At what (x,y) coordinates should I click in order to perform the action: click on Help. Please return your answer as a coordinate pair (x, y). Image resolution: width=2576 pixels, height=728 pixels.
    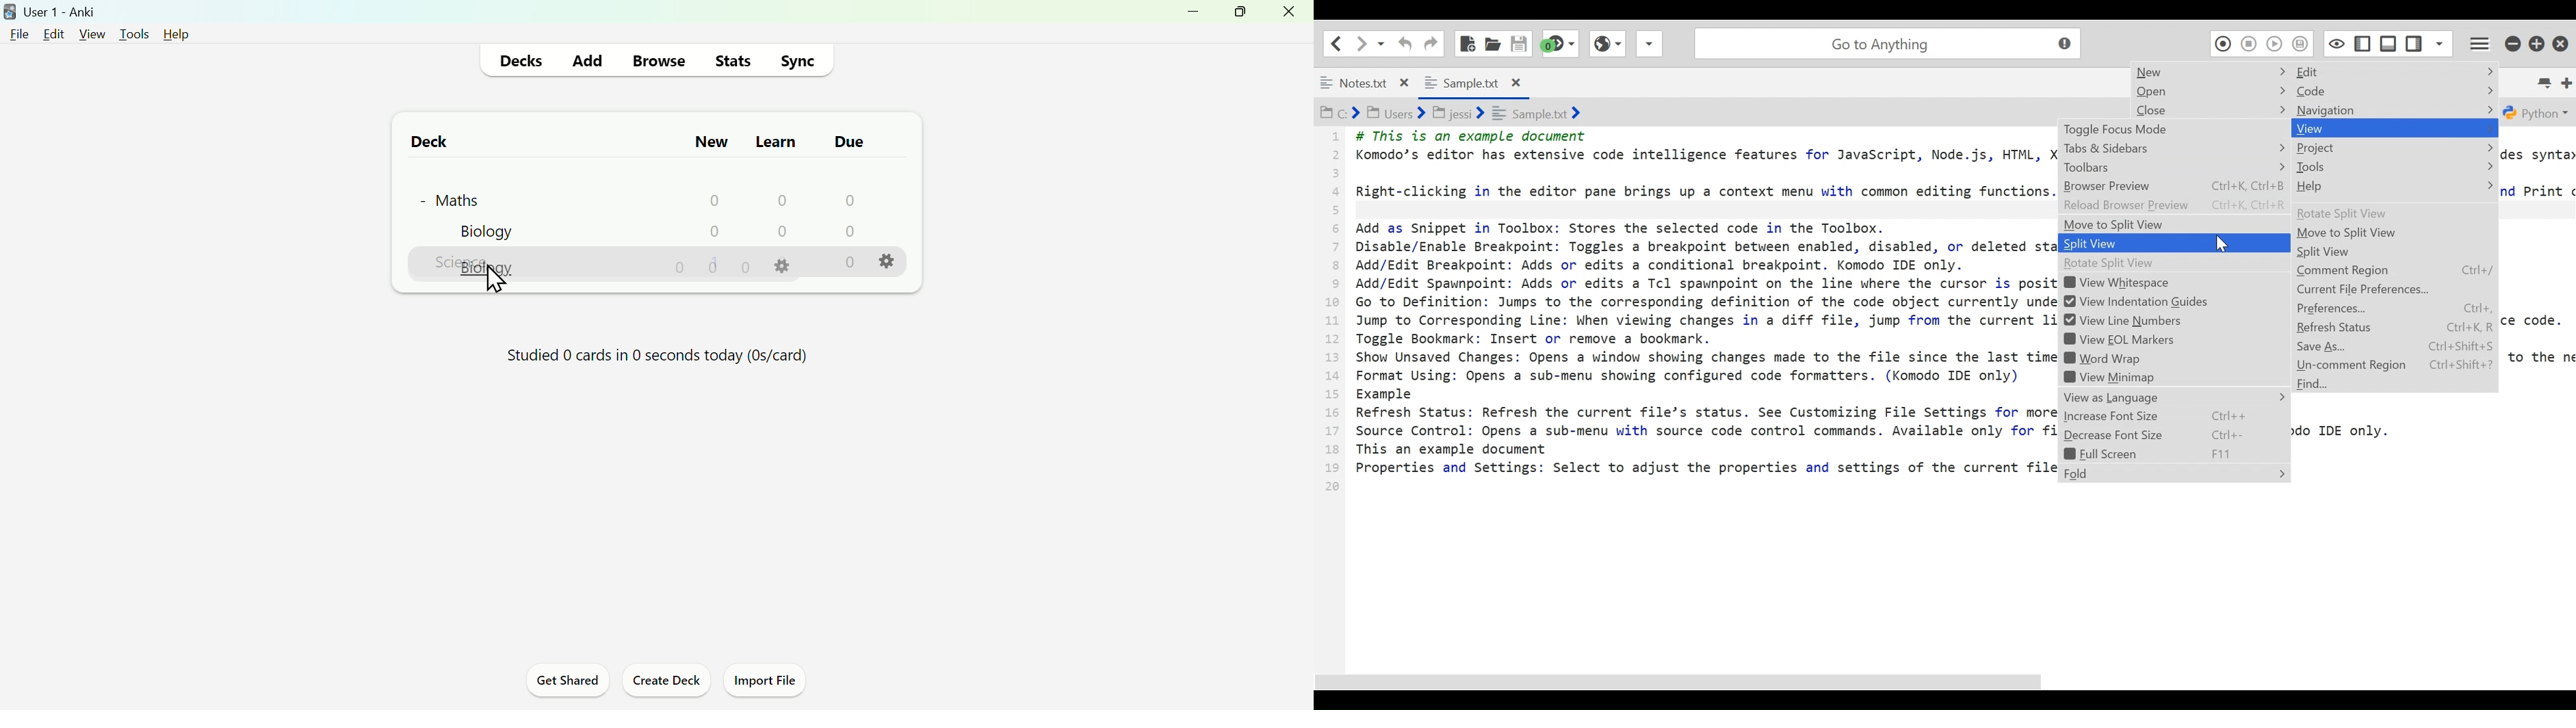
    Looking at the image, I should click on (172, 33).